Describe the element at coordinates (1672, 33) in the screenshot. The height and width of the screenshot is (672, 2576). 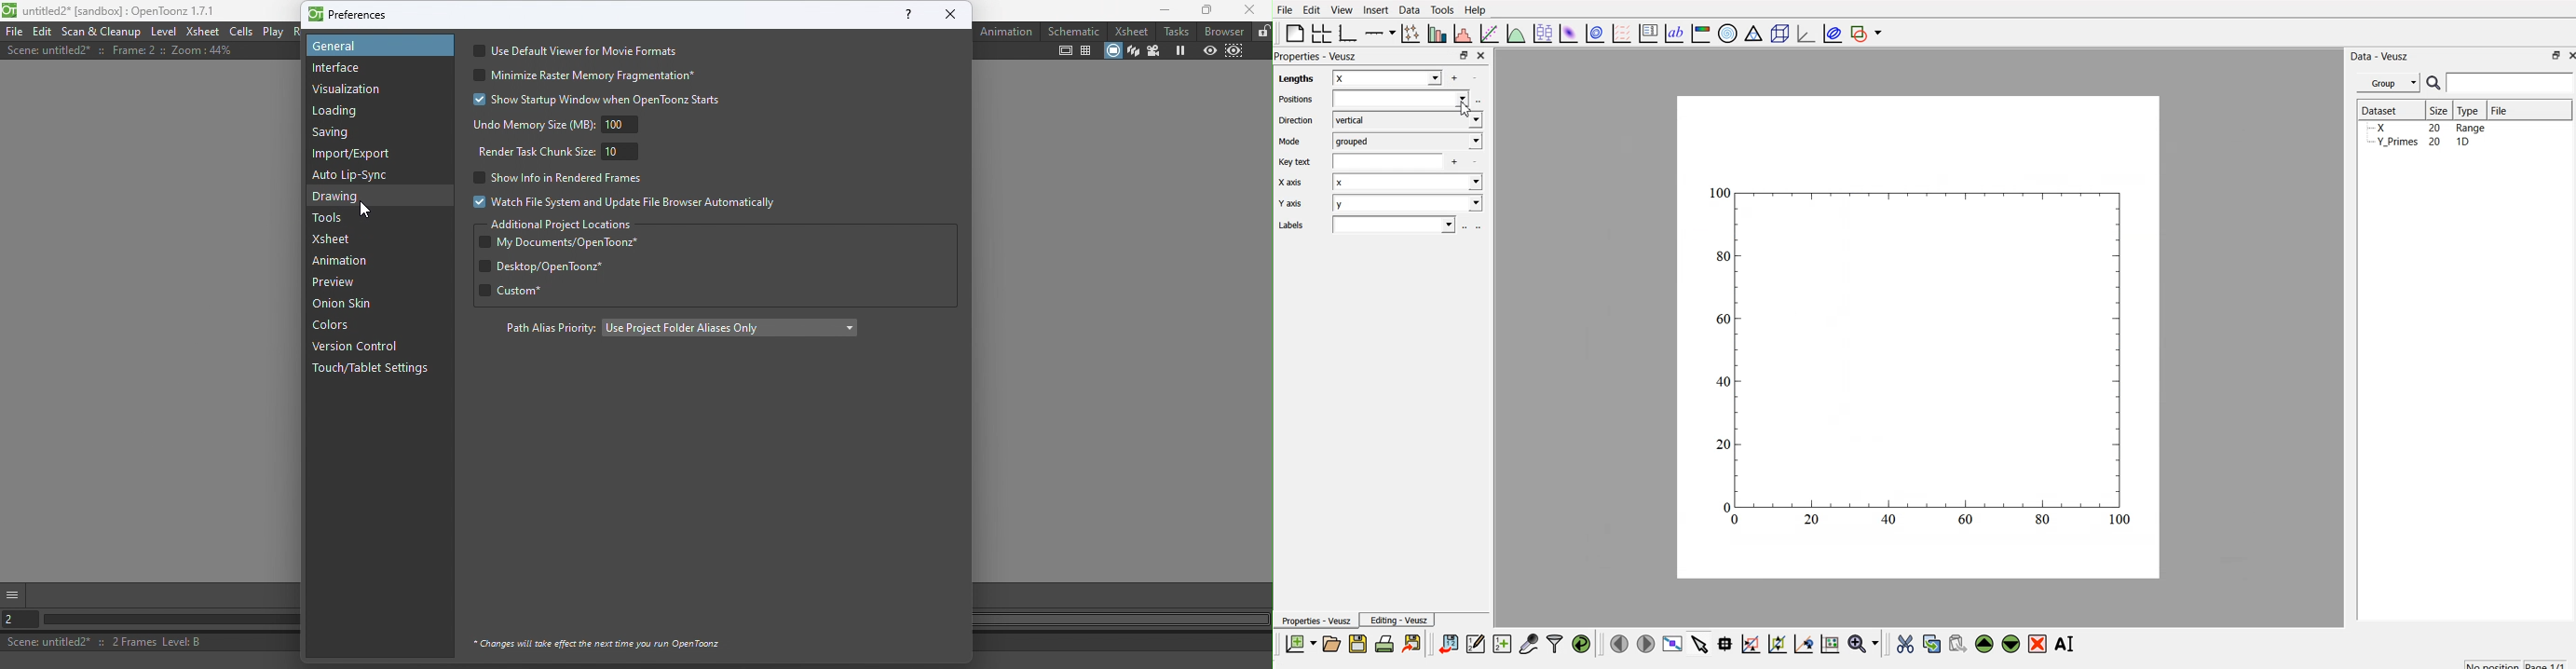
I see `text label` at that location.